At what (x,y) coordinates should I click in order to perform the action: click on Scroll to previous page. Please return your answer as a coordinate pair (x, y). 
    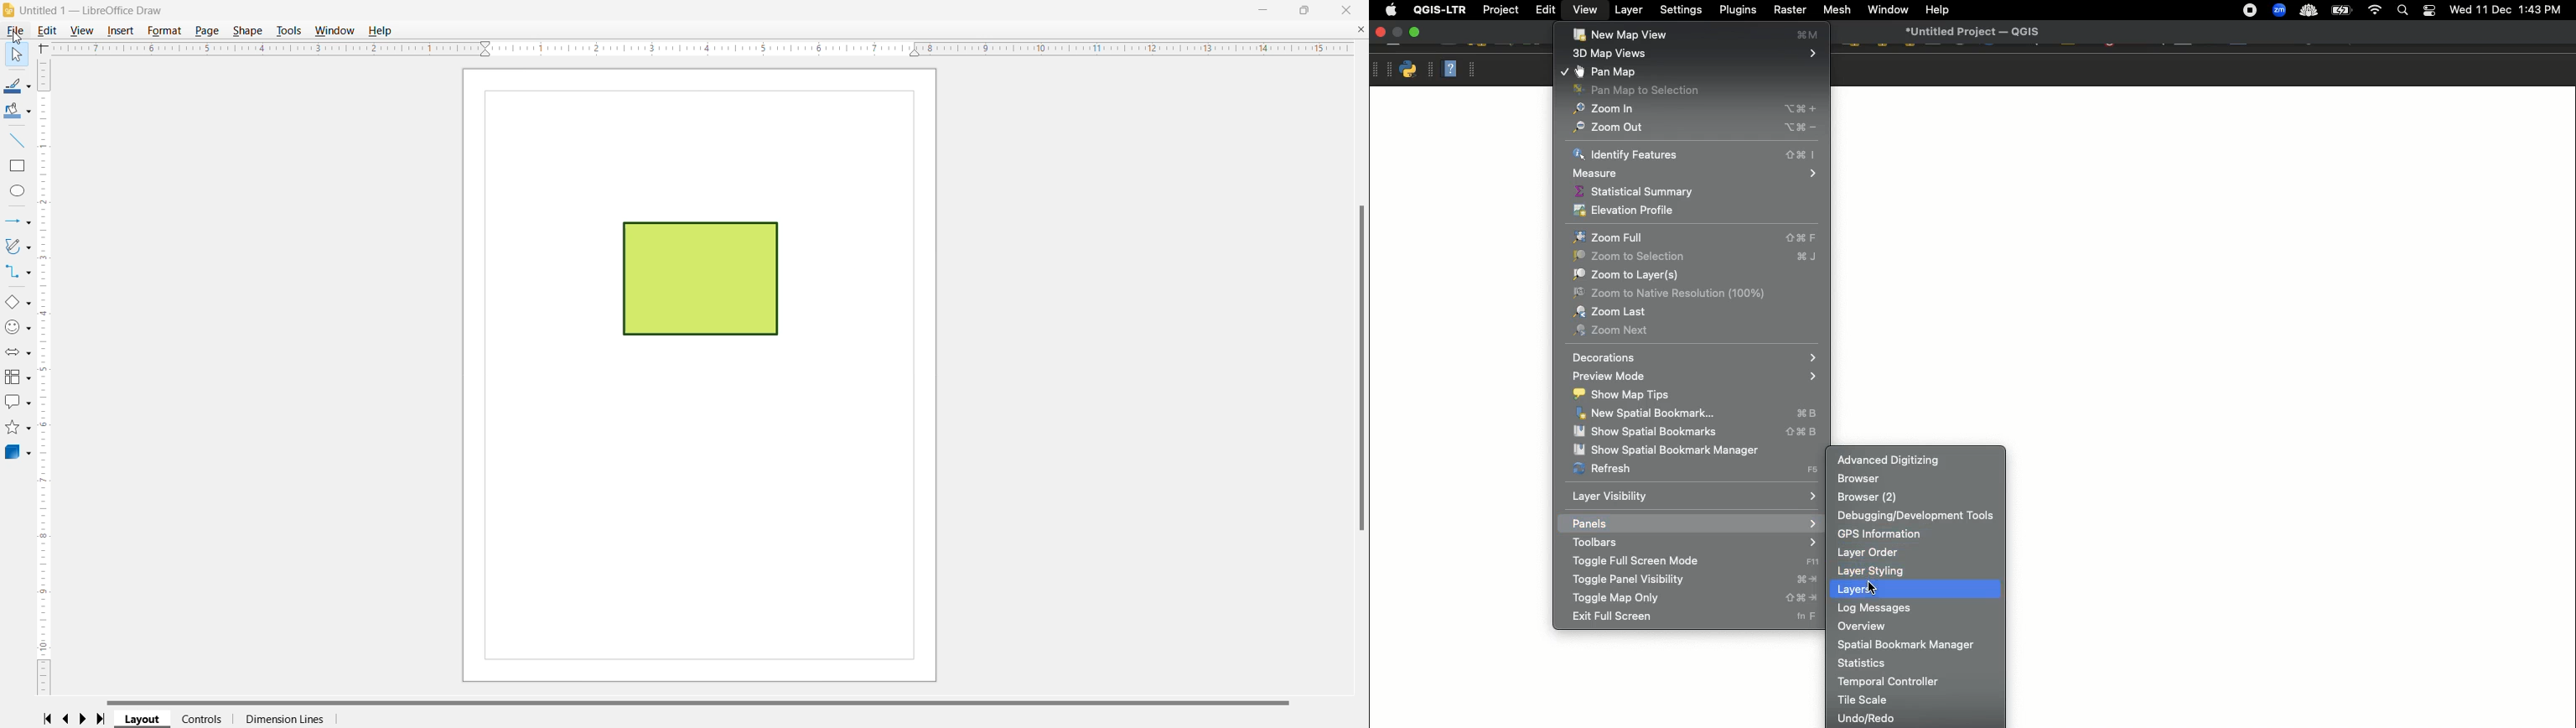
    Looking at the image, I should click on (67, 719).